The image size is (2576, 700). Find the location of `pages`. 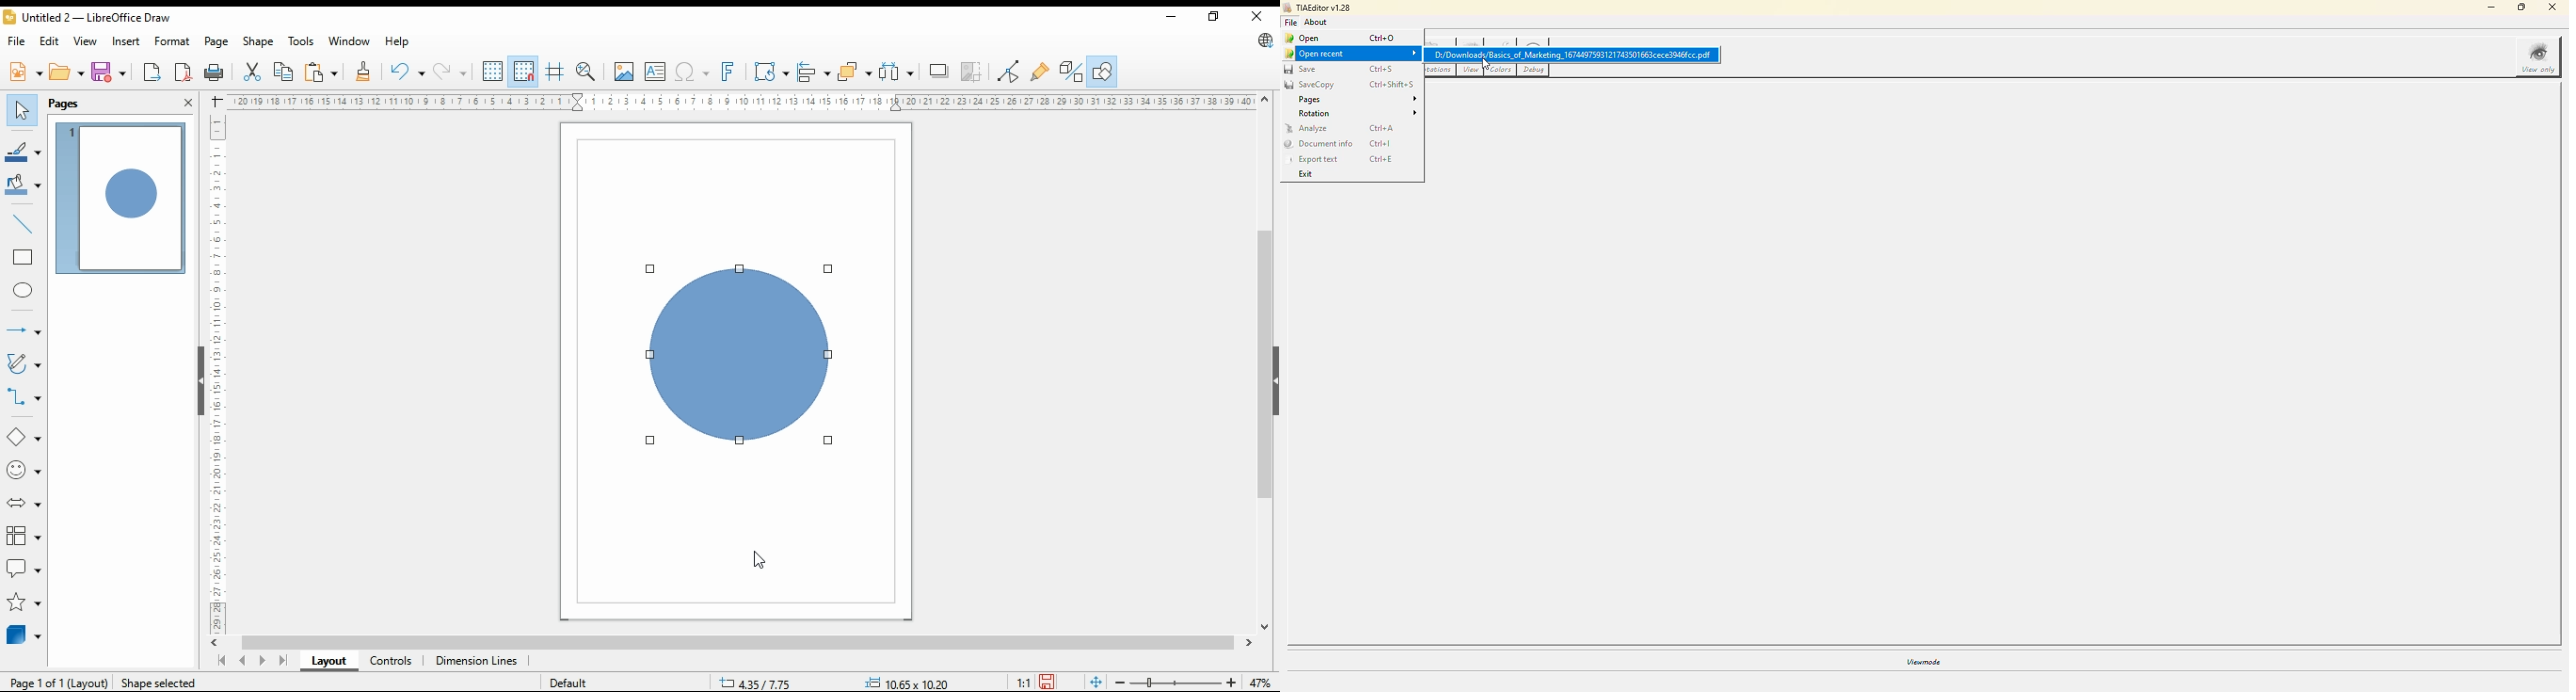

pages is located at coordinates (64, 105).